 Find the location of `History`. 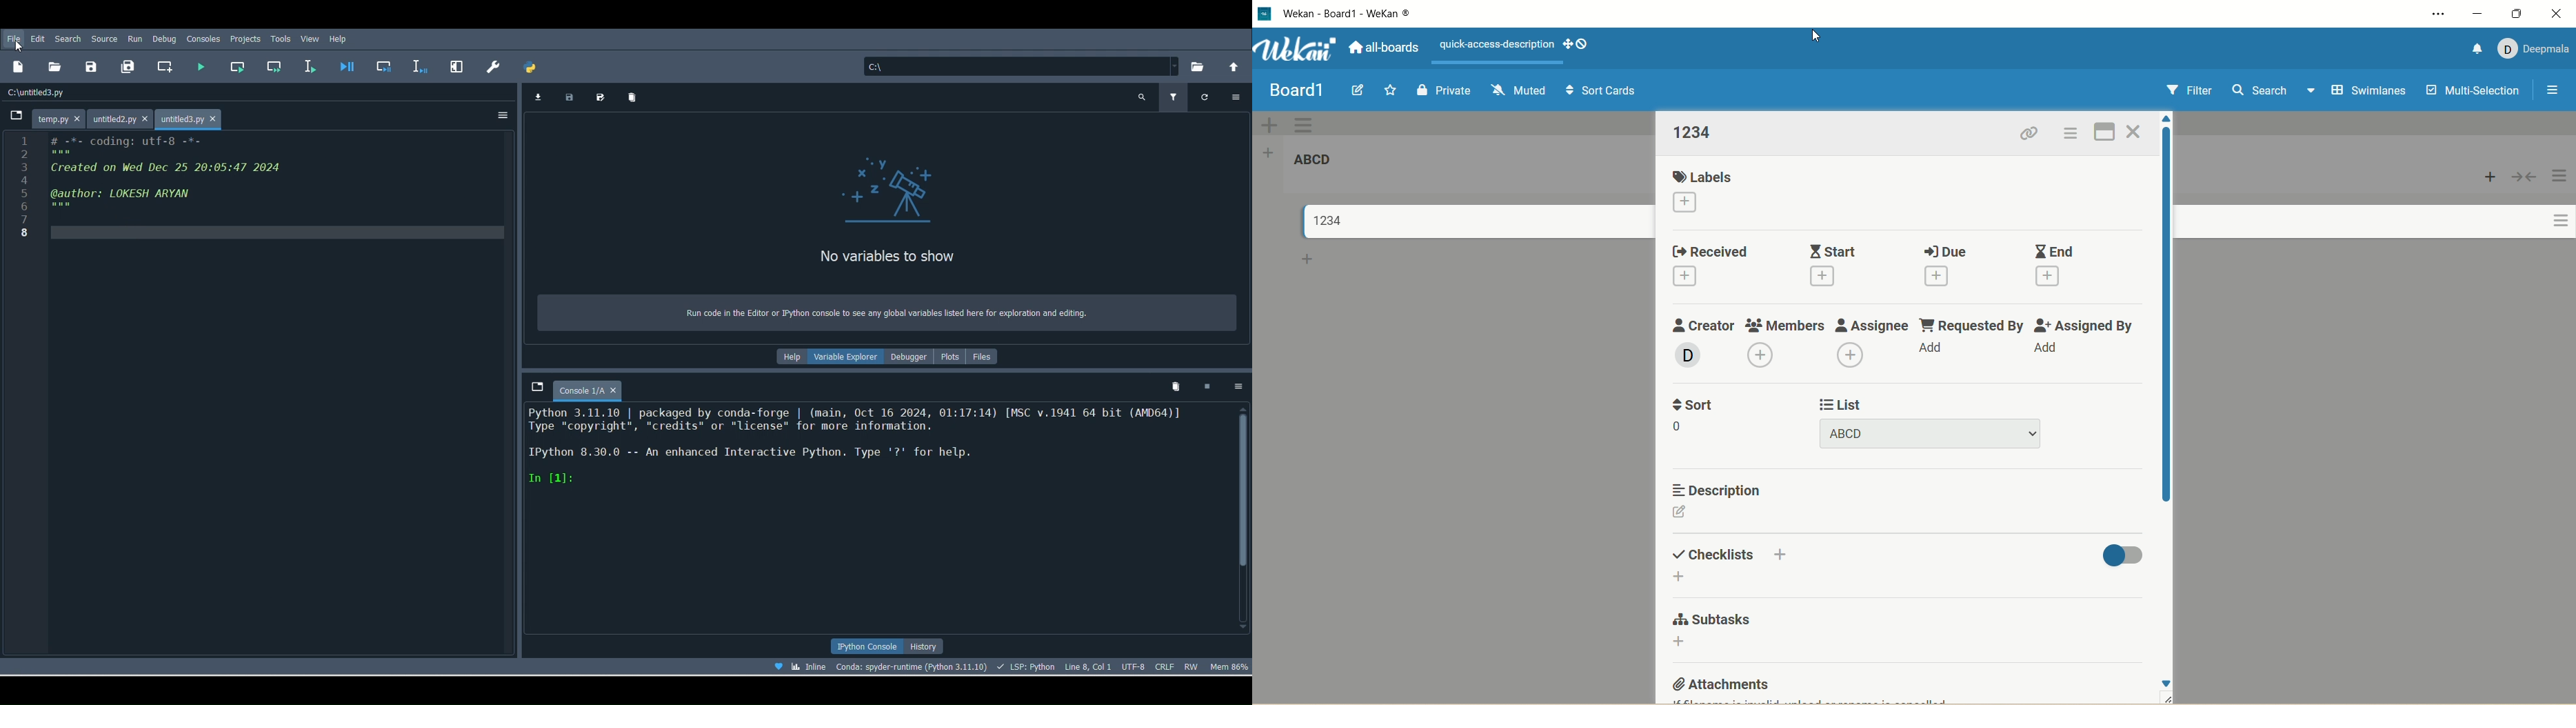

History is located at coordinates (930, 646).